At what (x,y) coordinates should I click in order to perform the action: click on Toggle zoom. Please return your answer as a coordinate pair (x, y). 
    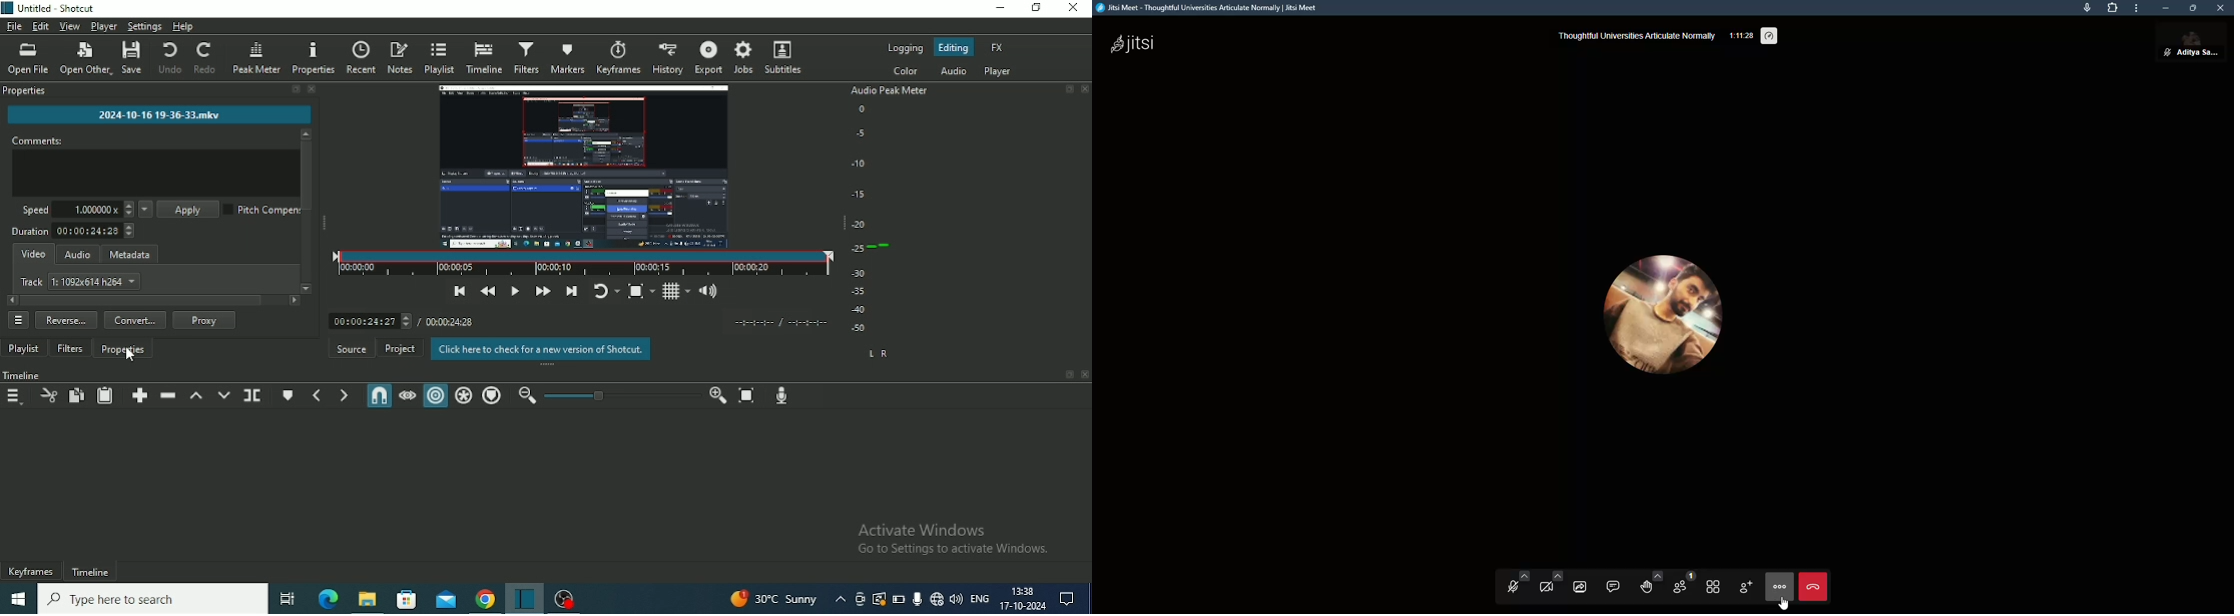
    Looking at the image, I should click on (641, 292).